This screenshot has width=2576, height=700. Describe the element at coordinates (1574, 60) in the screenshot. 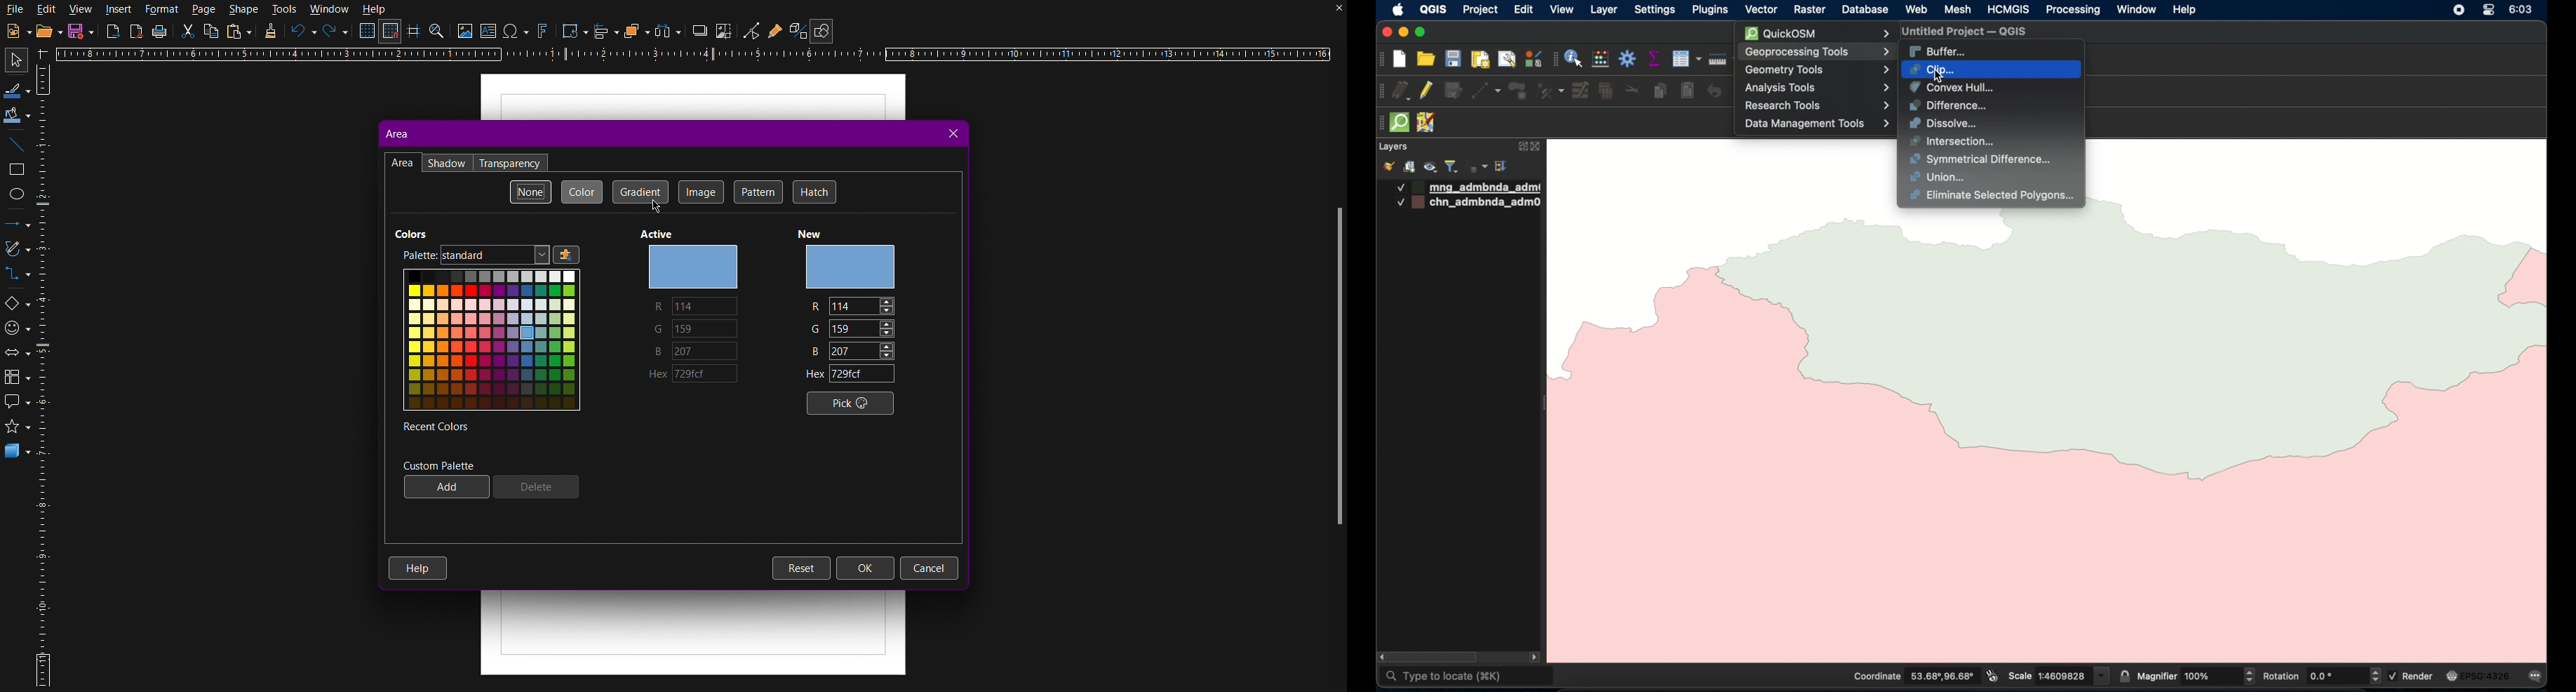

I see `` at that location.